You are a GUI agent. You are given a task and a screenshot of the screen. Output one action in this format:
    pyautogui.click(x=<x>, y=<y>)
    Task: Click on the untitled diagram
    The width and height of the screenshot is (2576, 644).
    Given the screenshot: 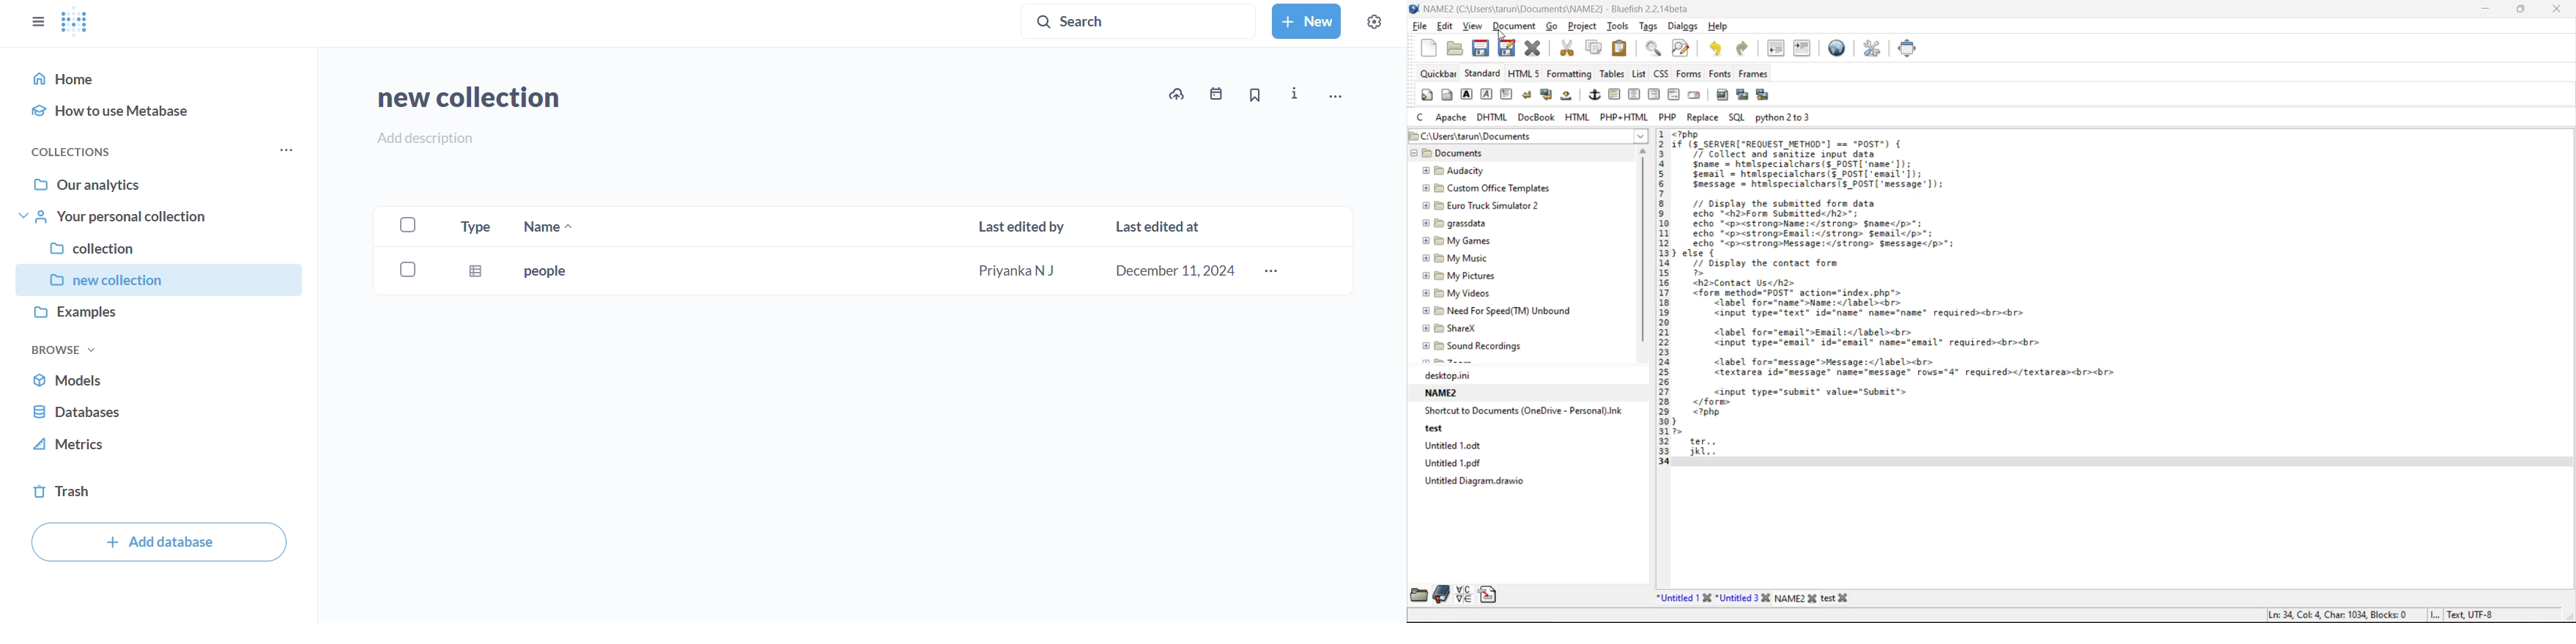 What is the action you would take?
    pyautogui.click(x=1472, y=480)
    